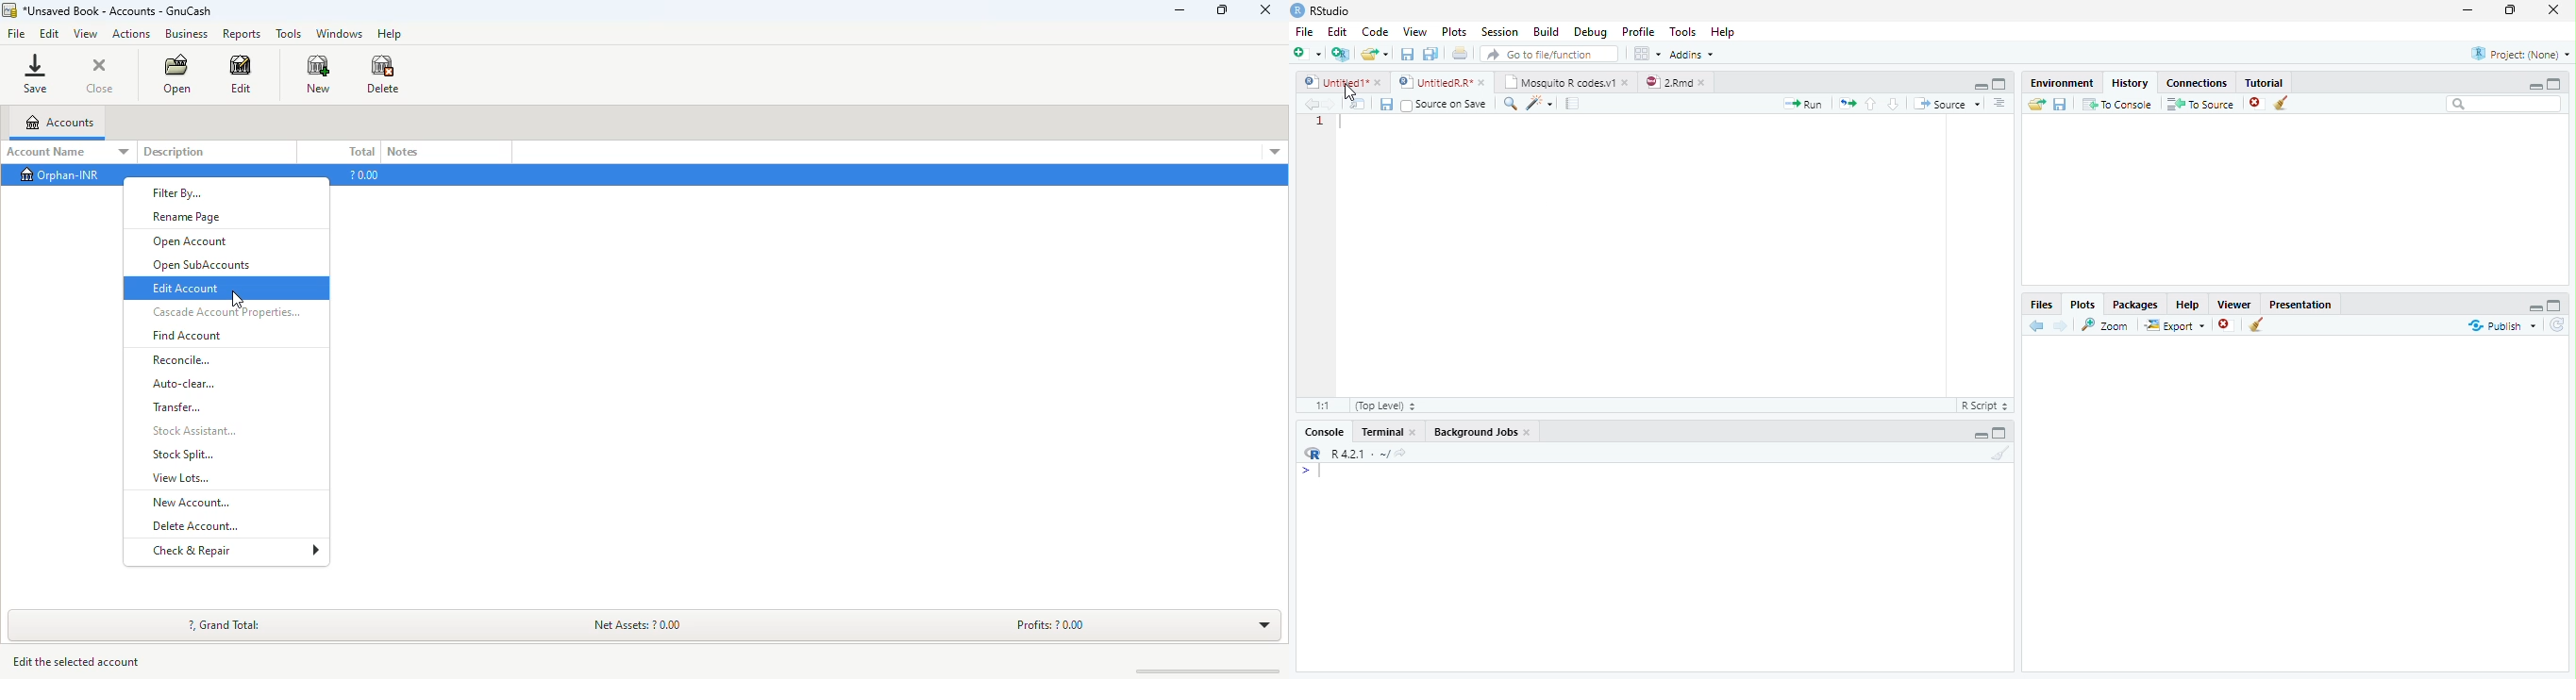 The image size is (2576, 700). I want to click on Code Tools, so click(1540, 104).